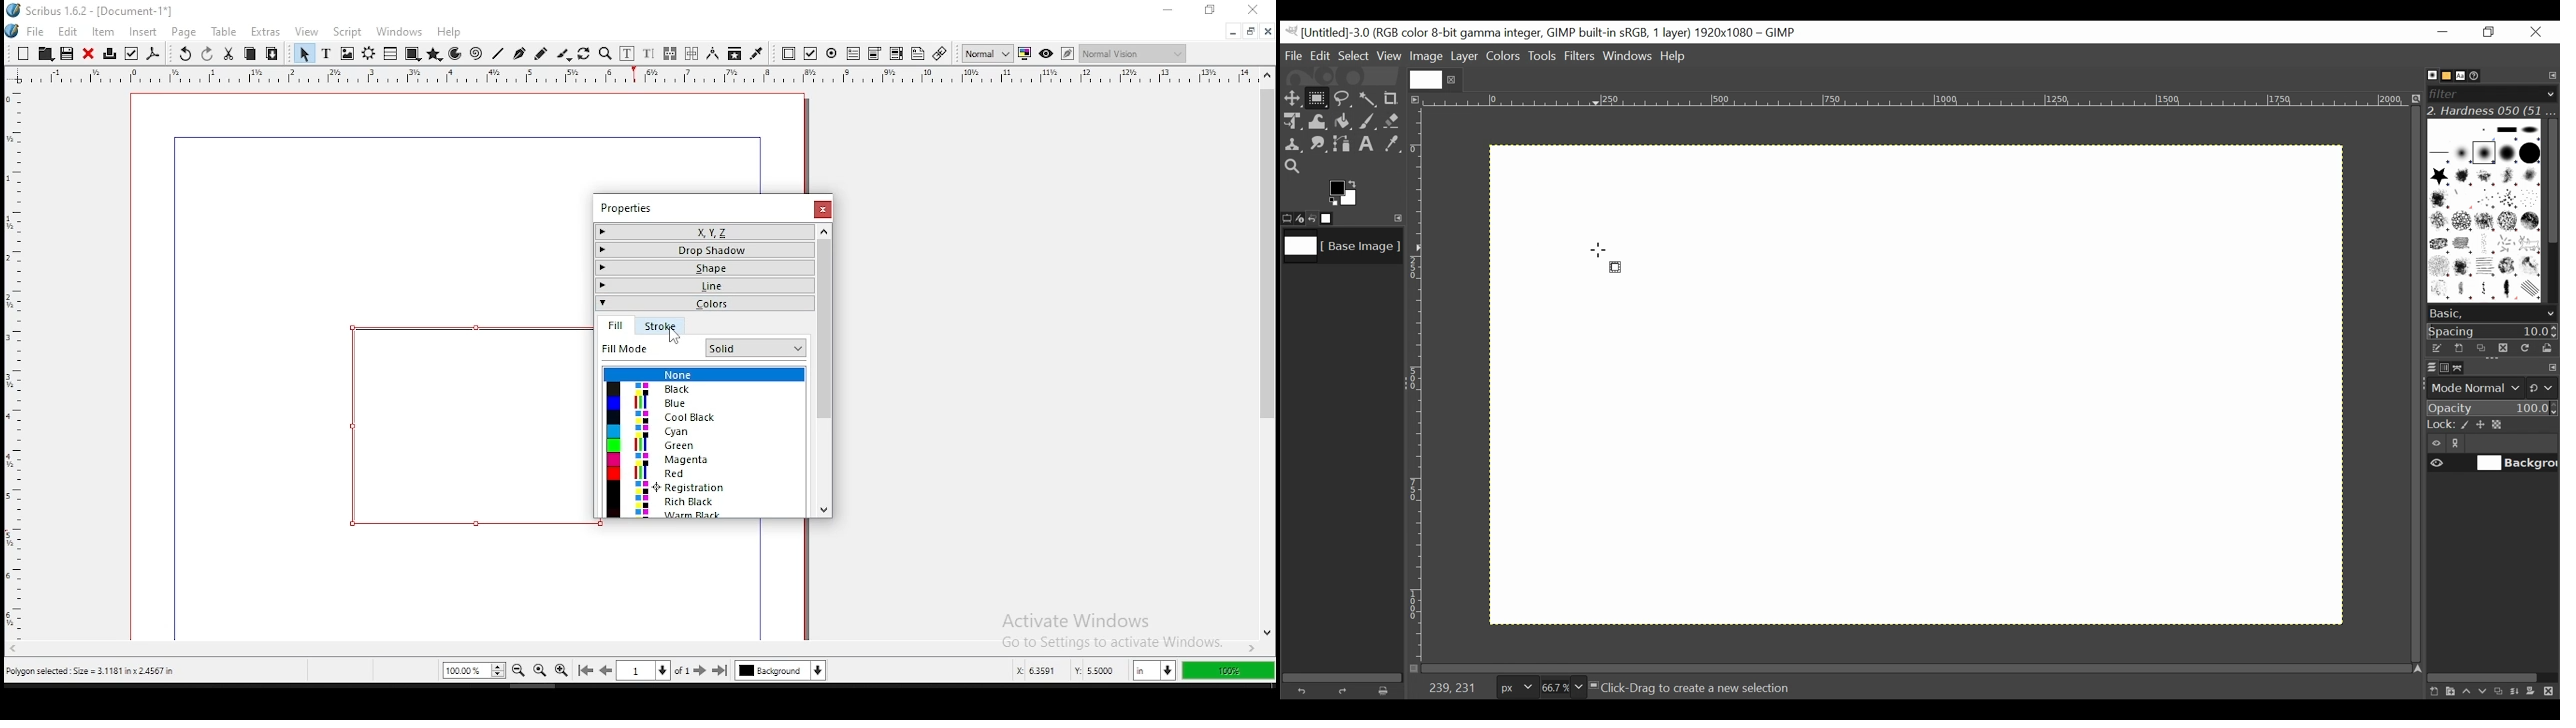 The height and width of the screenshot is (728, 2576). What do you see at coordinates (608, 670) in the screenshot?
I see `go to previous page` at bounding box center [608, 670].